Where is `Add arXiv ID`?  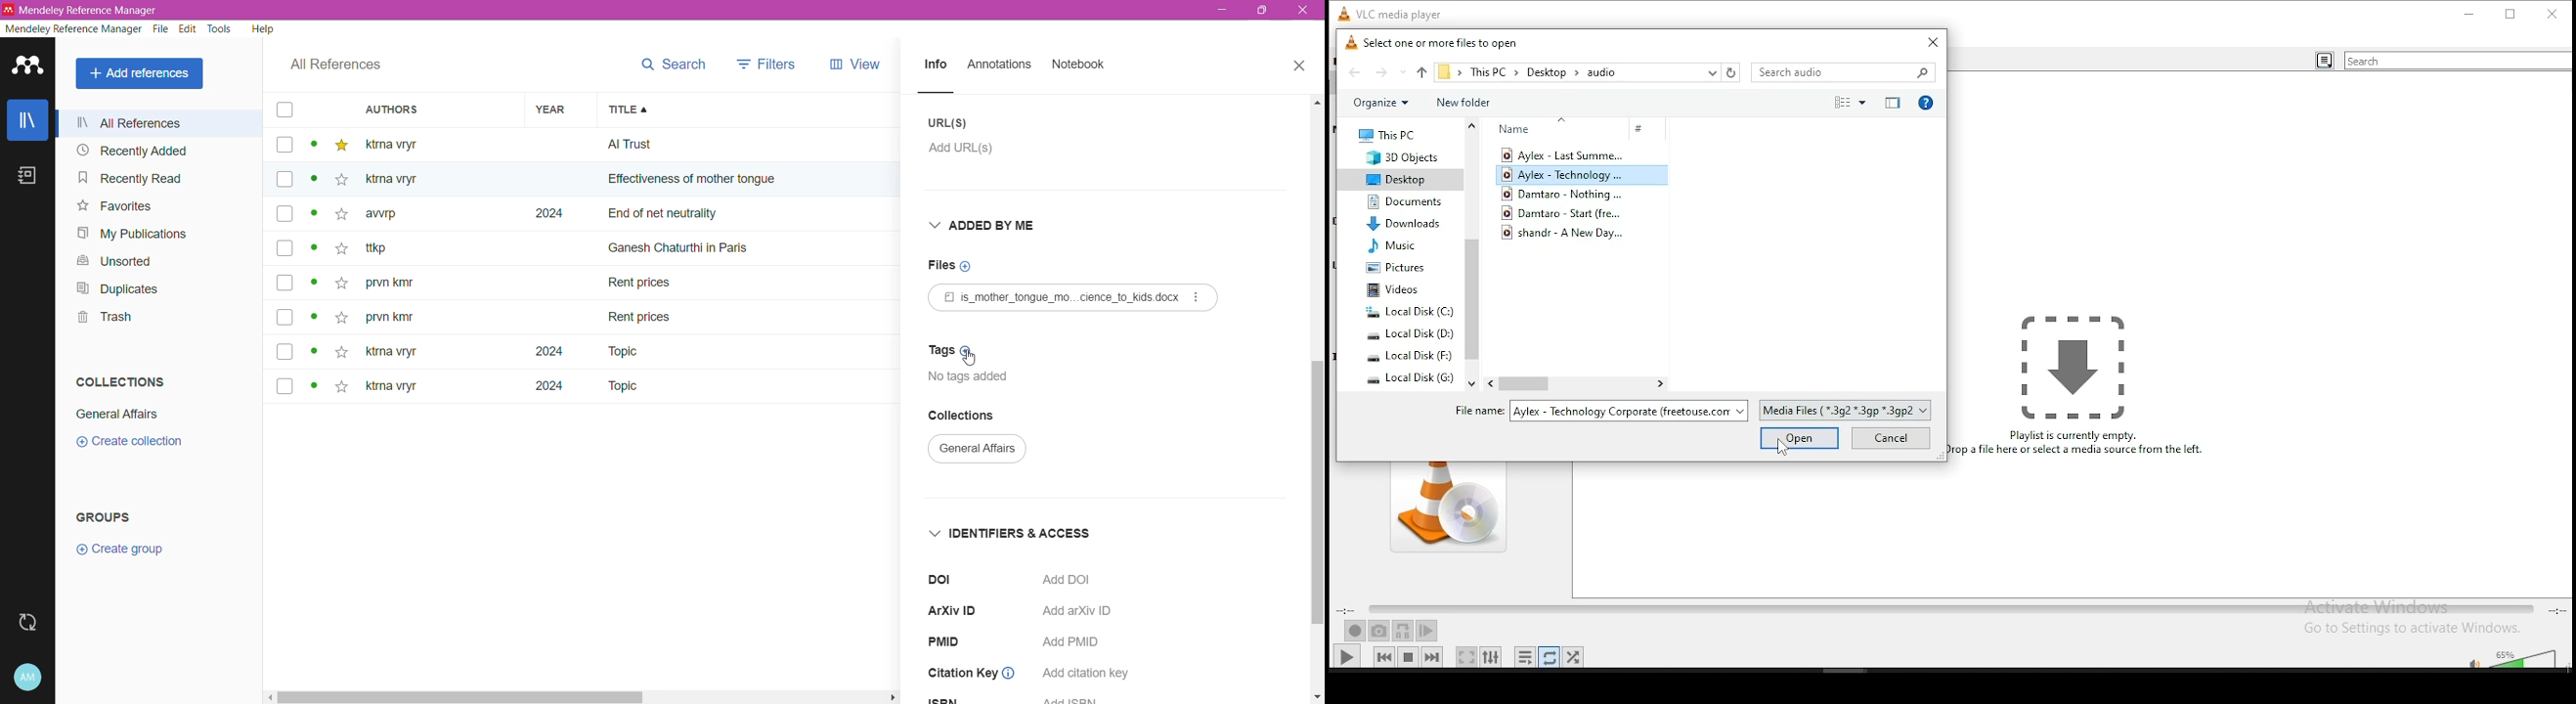 Add arXiv ID is located at coordinates (1074, 610).